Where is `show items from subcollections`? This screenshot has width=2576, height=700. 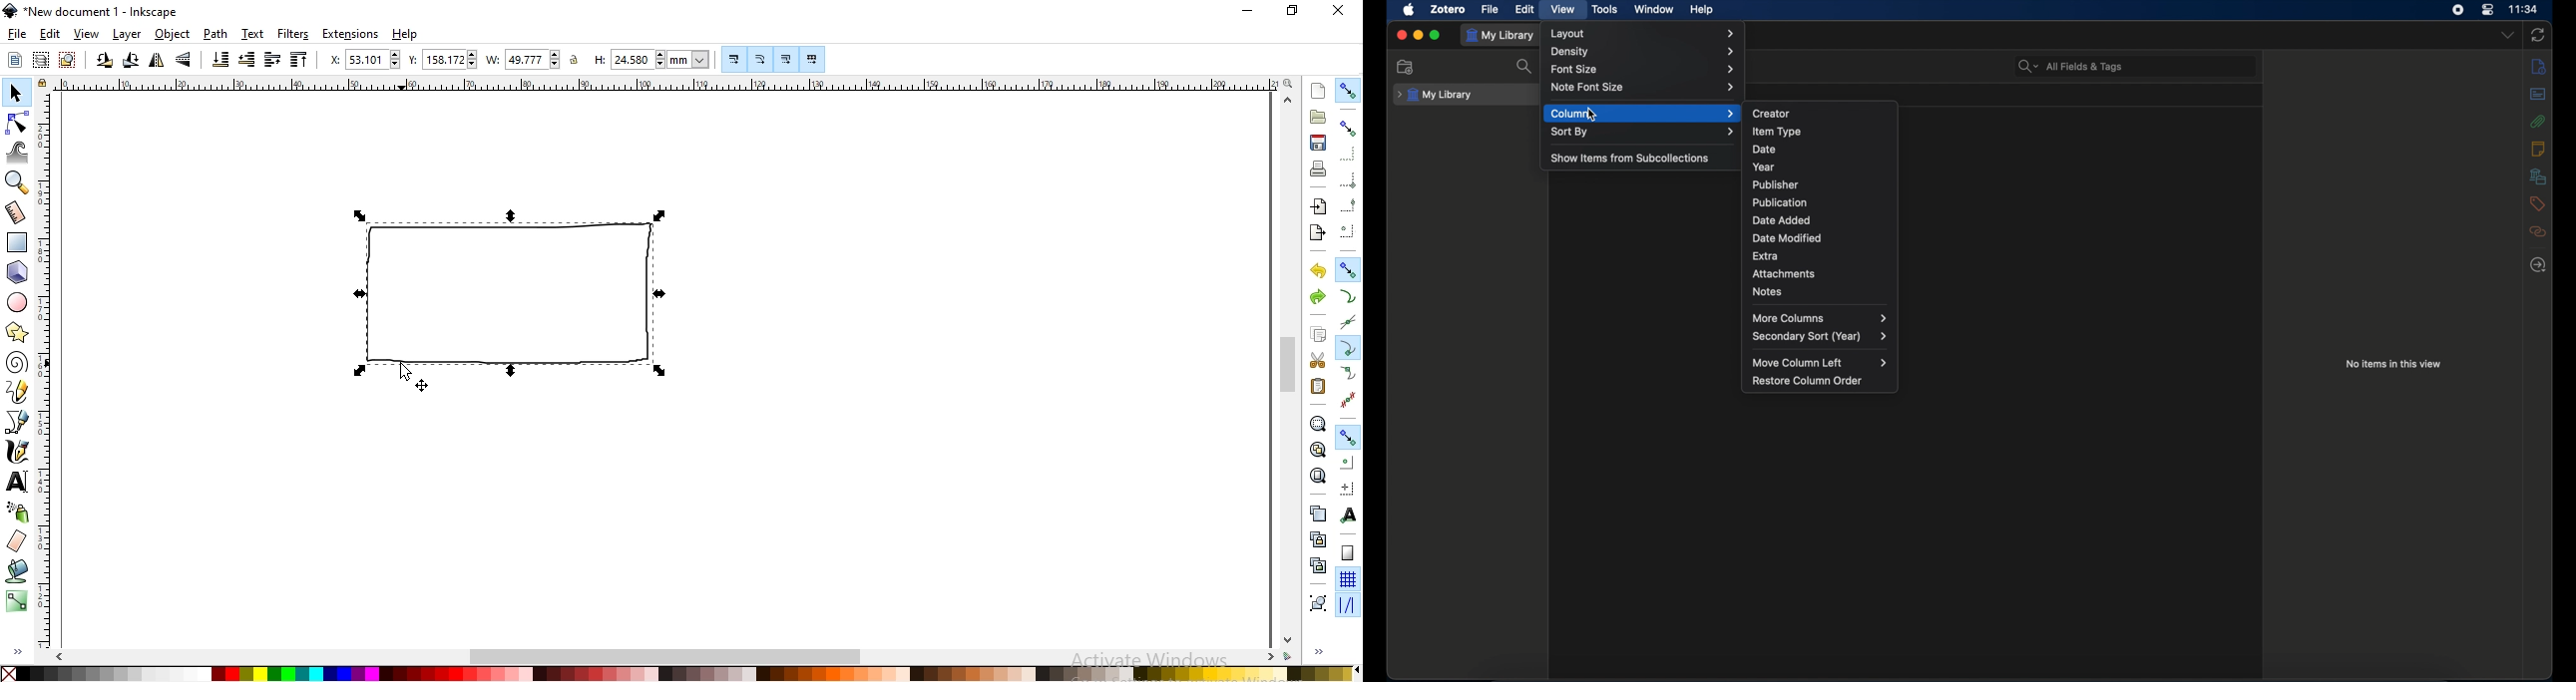 show items from subcollections is located at coordinates (1631, 157).